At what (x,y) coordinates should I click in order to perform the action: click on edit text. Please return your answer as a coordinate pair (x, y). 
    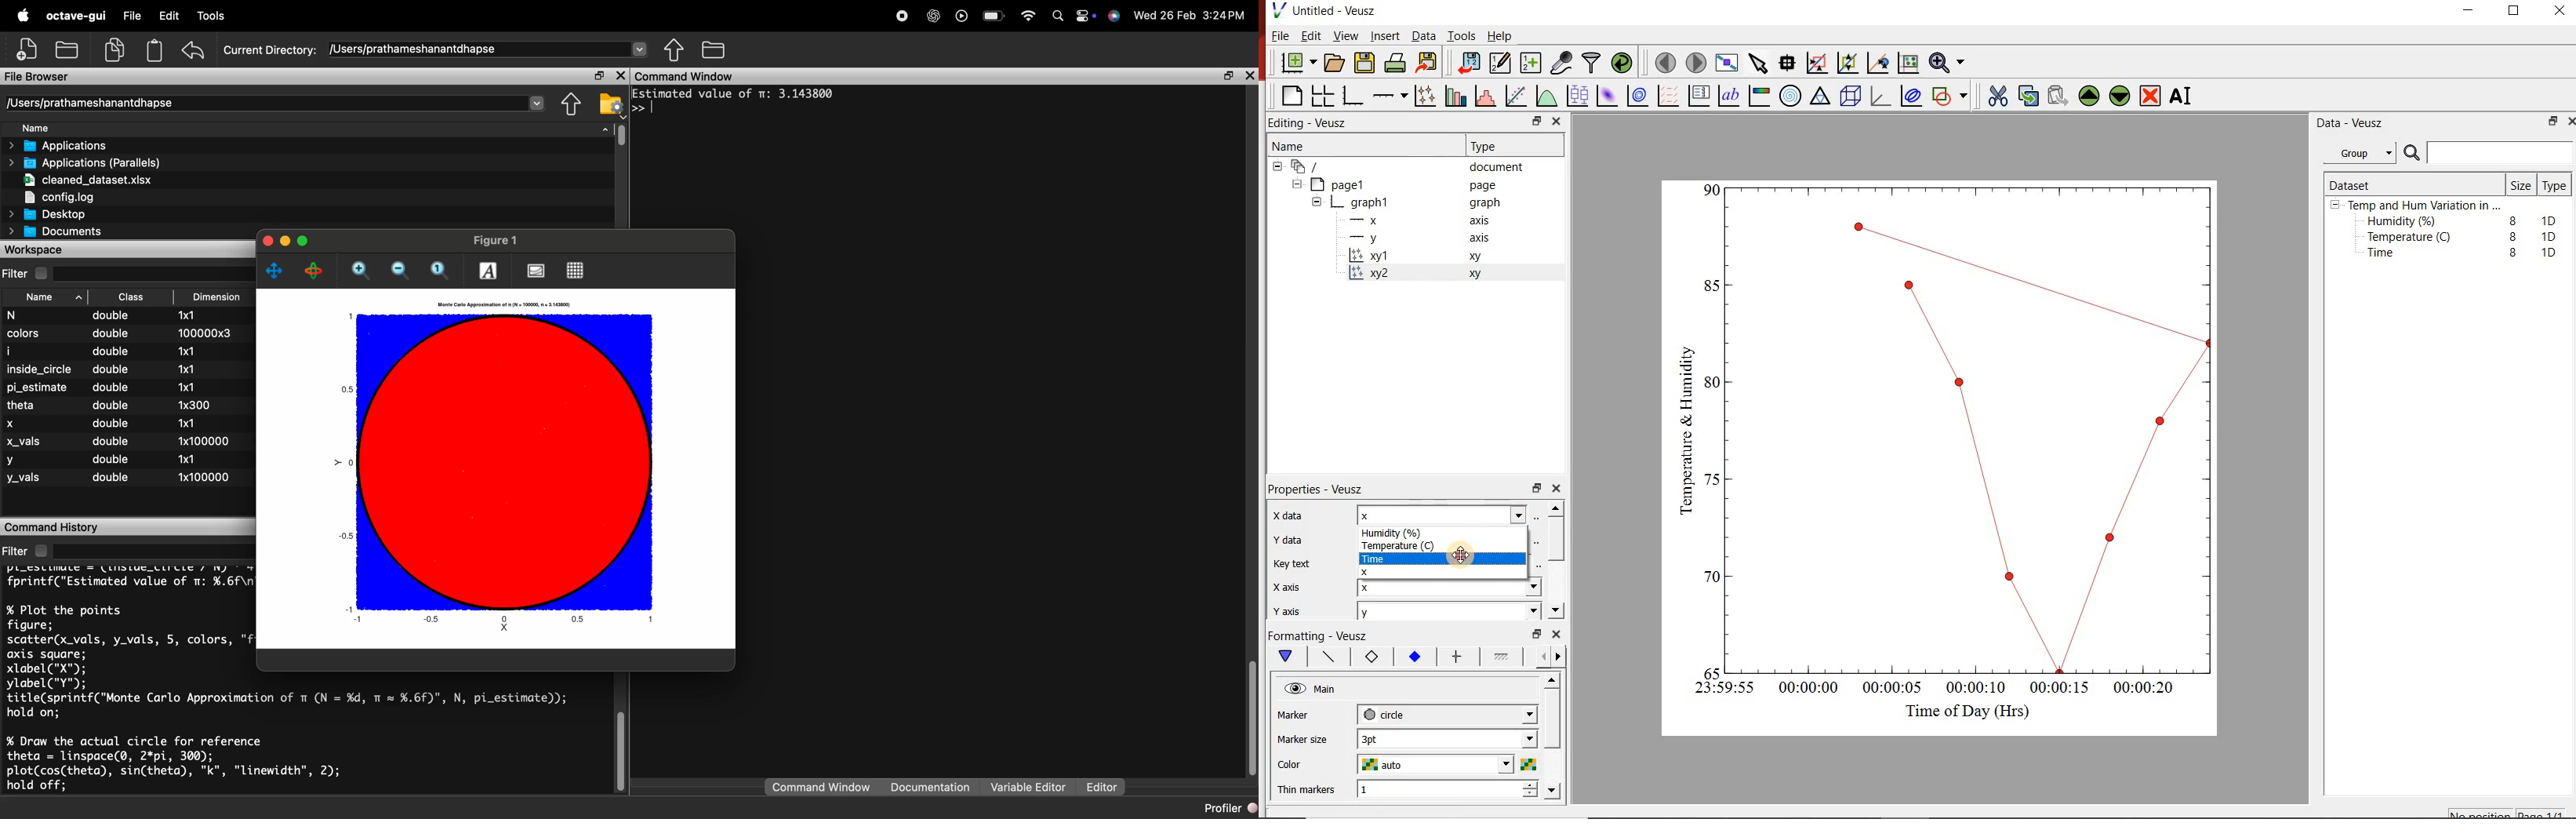
    Looking at the image, I should click on (1534, 565).